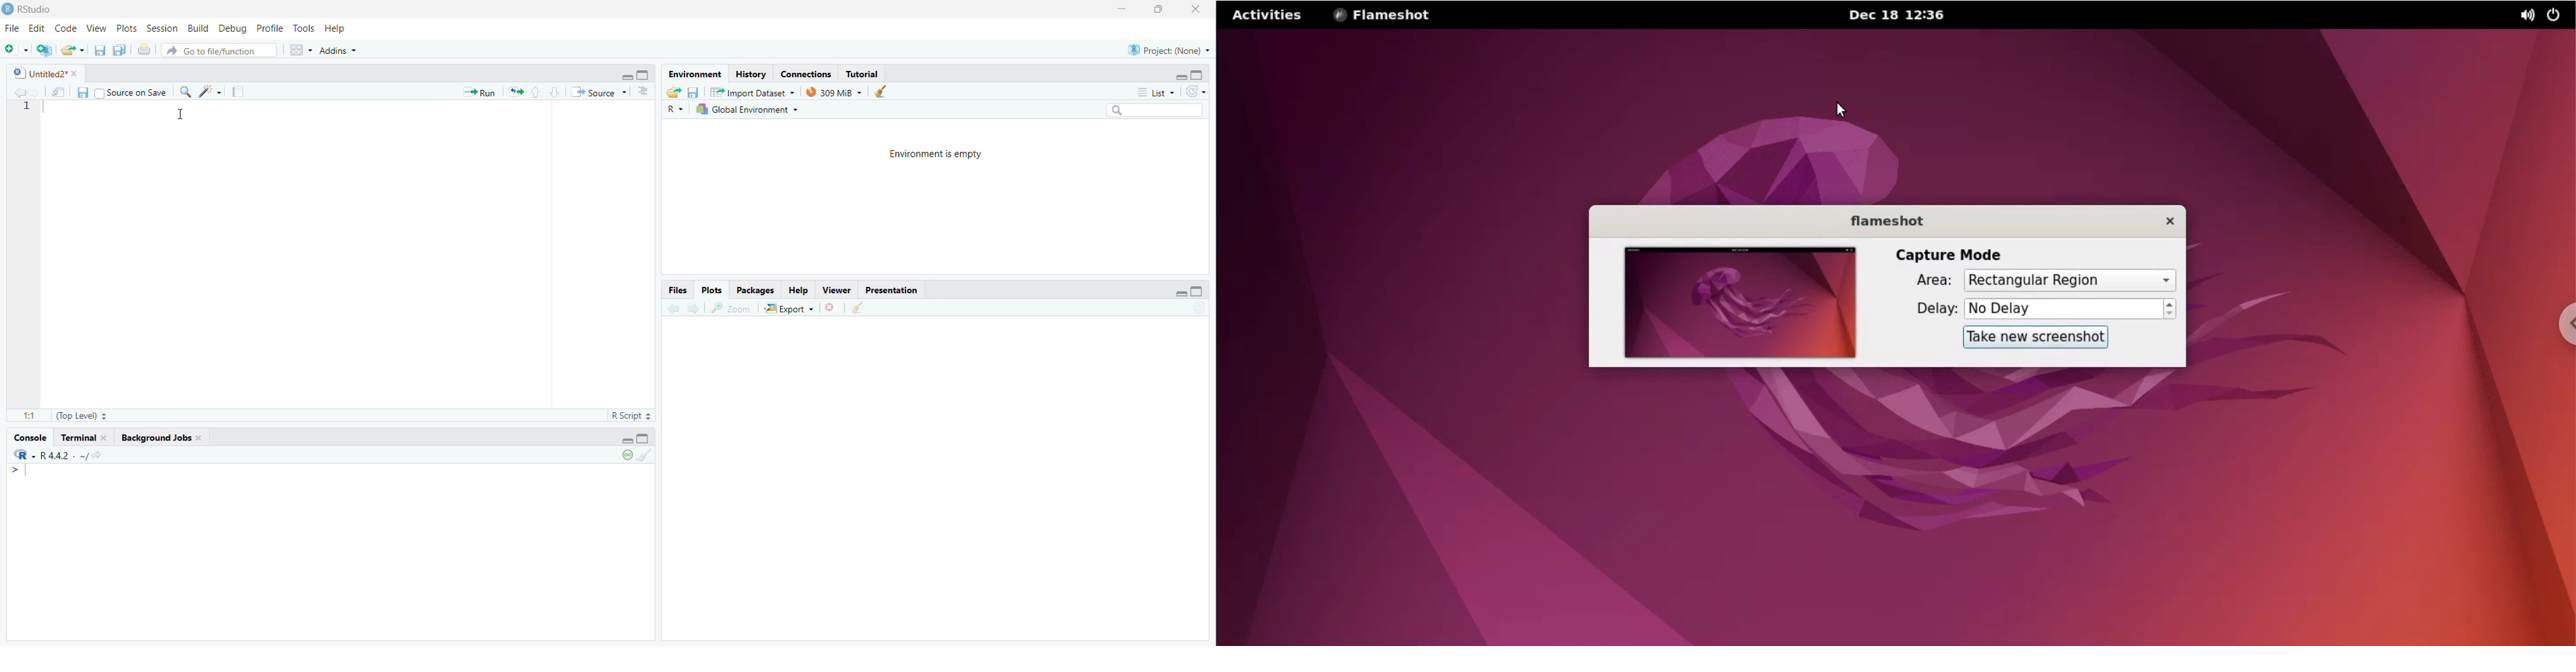 The height and width of the screenshot is (672, 2576). I want to click on back, so click(671, 310).